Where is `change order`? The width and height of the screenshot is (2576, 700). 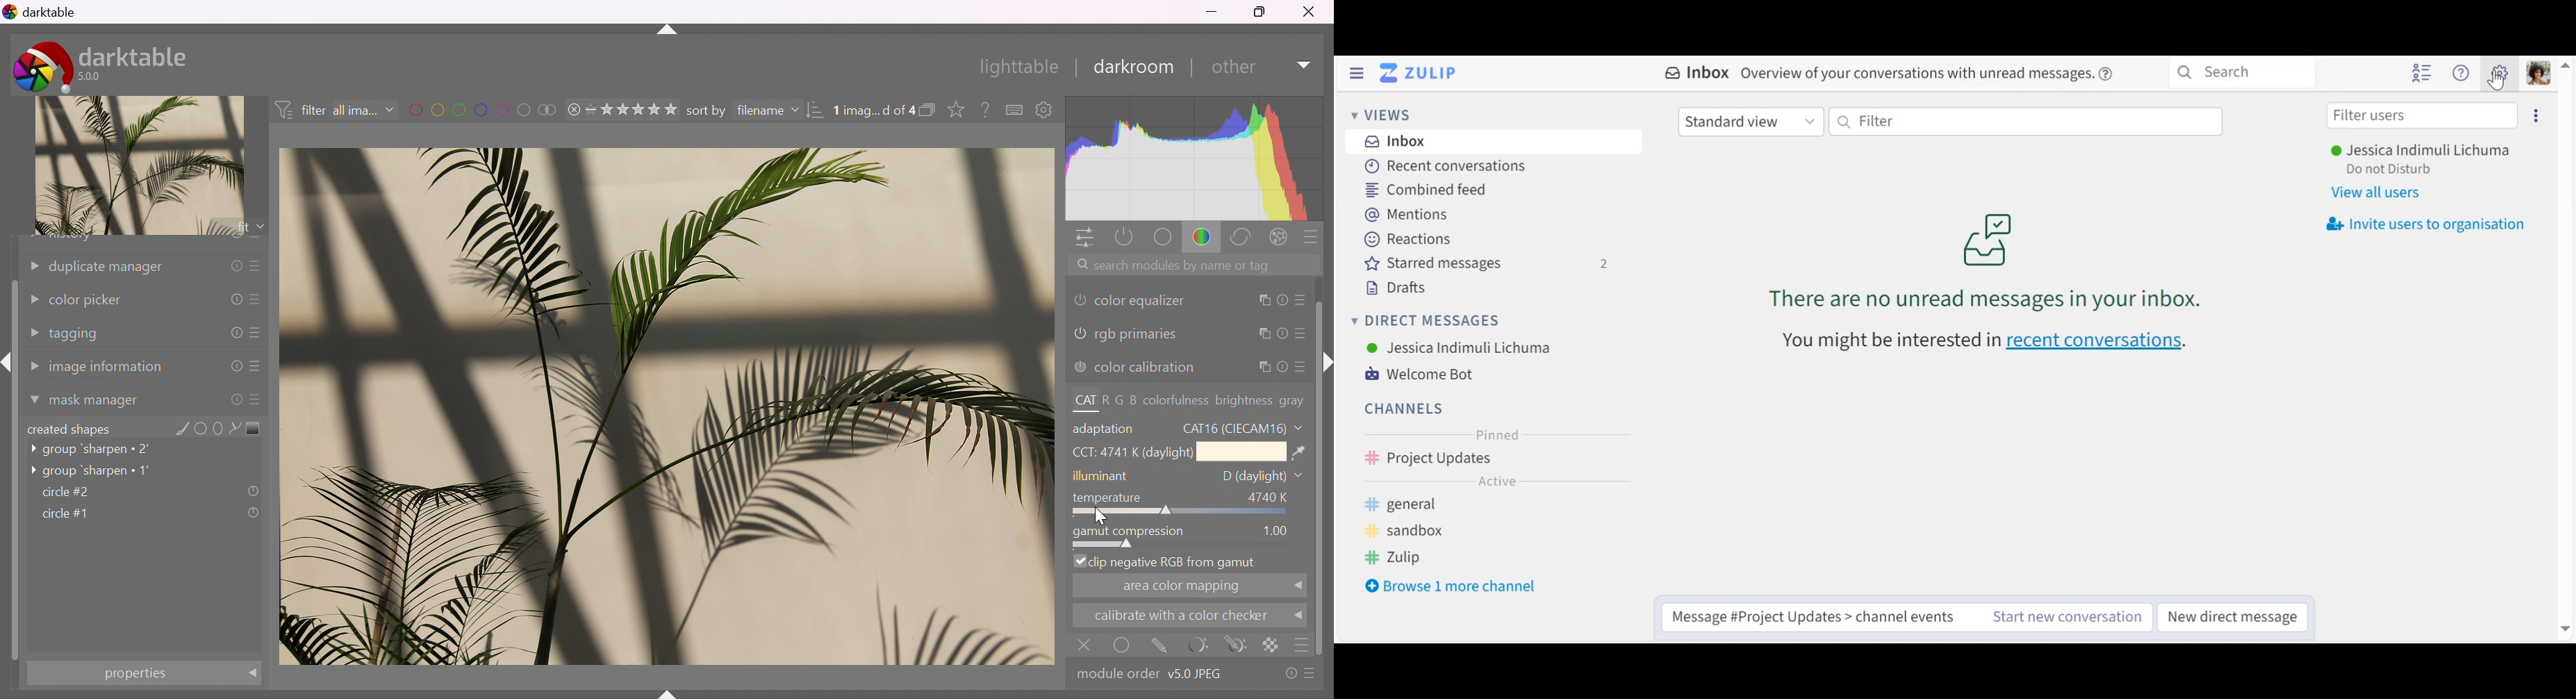 change order is located at coordinates (818, 110).